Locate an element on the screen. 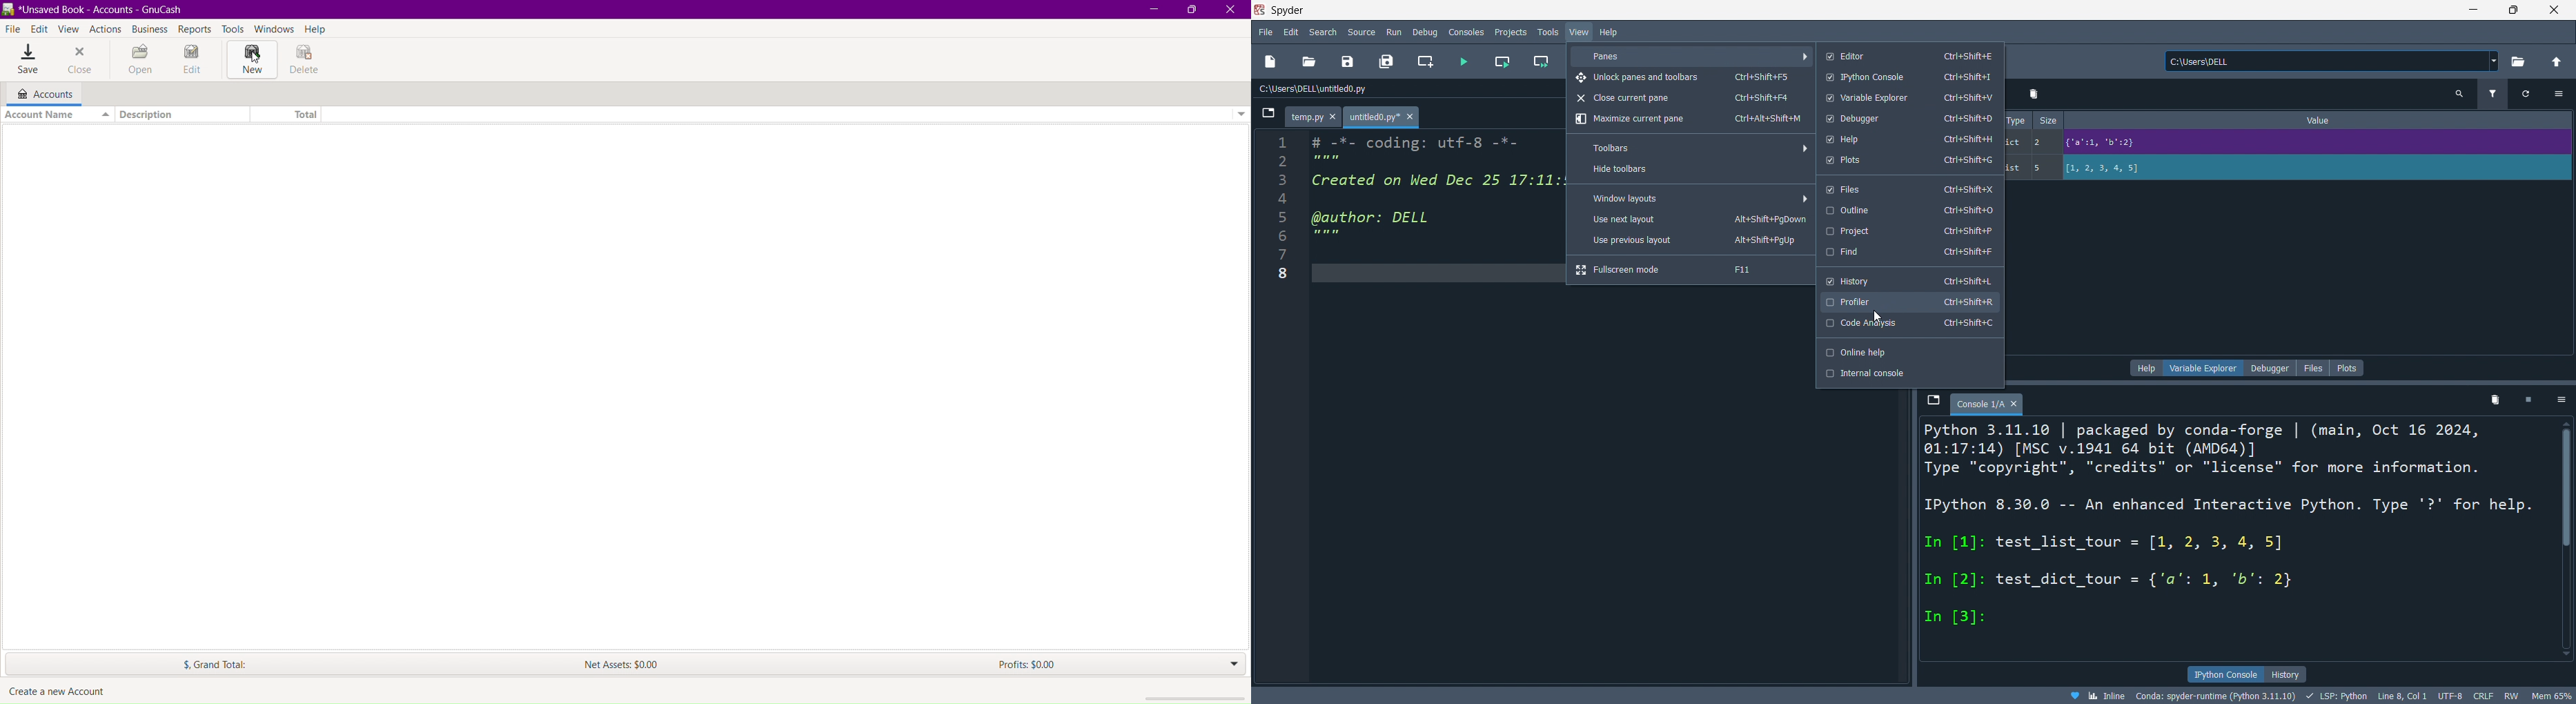 The width and height of the screenshot is (2576, 728). run file is located at coordinates (1461, 61).